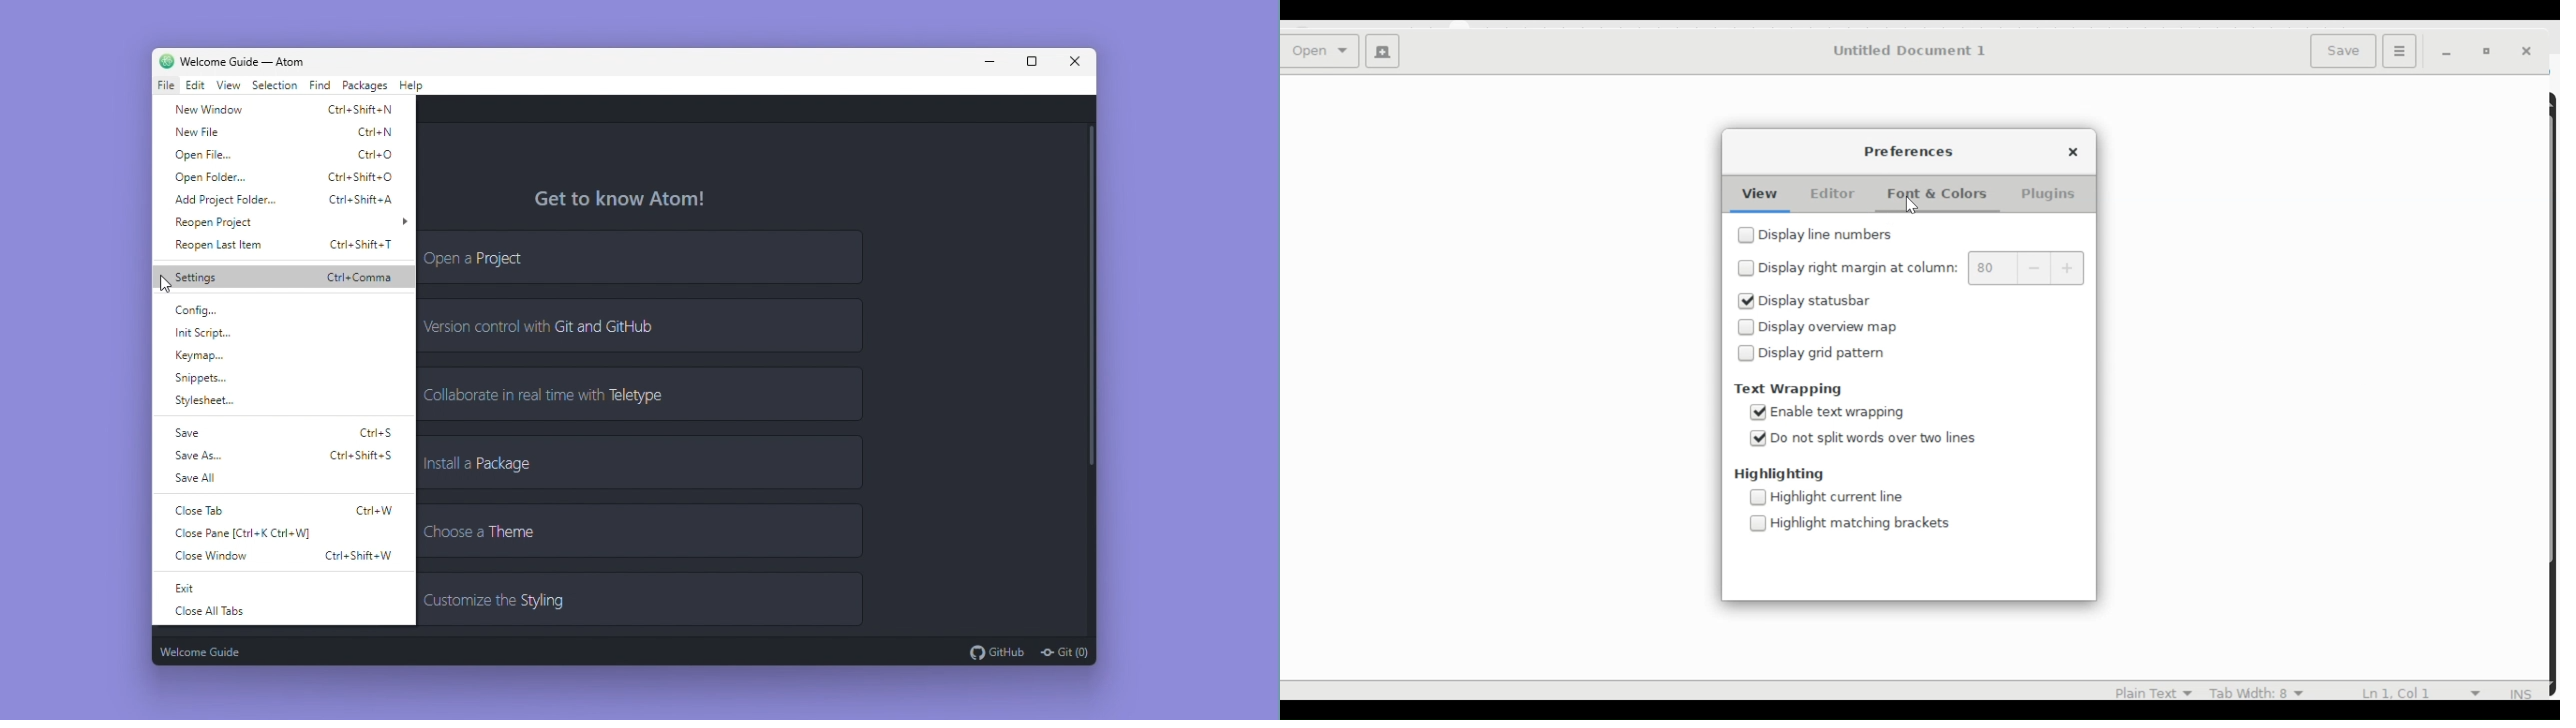 This screenshot has height=728, width=2576. What do you see at coordinates (1862, 268) in the screenshot?
I see `Display right margin at column` at bounding box center [1862, 268].